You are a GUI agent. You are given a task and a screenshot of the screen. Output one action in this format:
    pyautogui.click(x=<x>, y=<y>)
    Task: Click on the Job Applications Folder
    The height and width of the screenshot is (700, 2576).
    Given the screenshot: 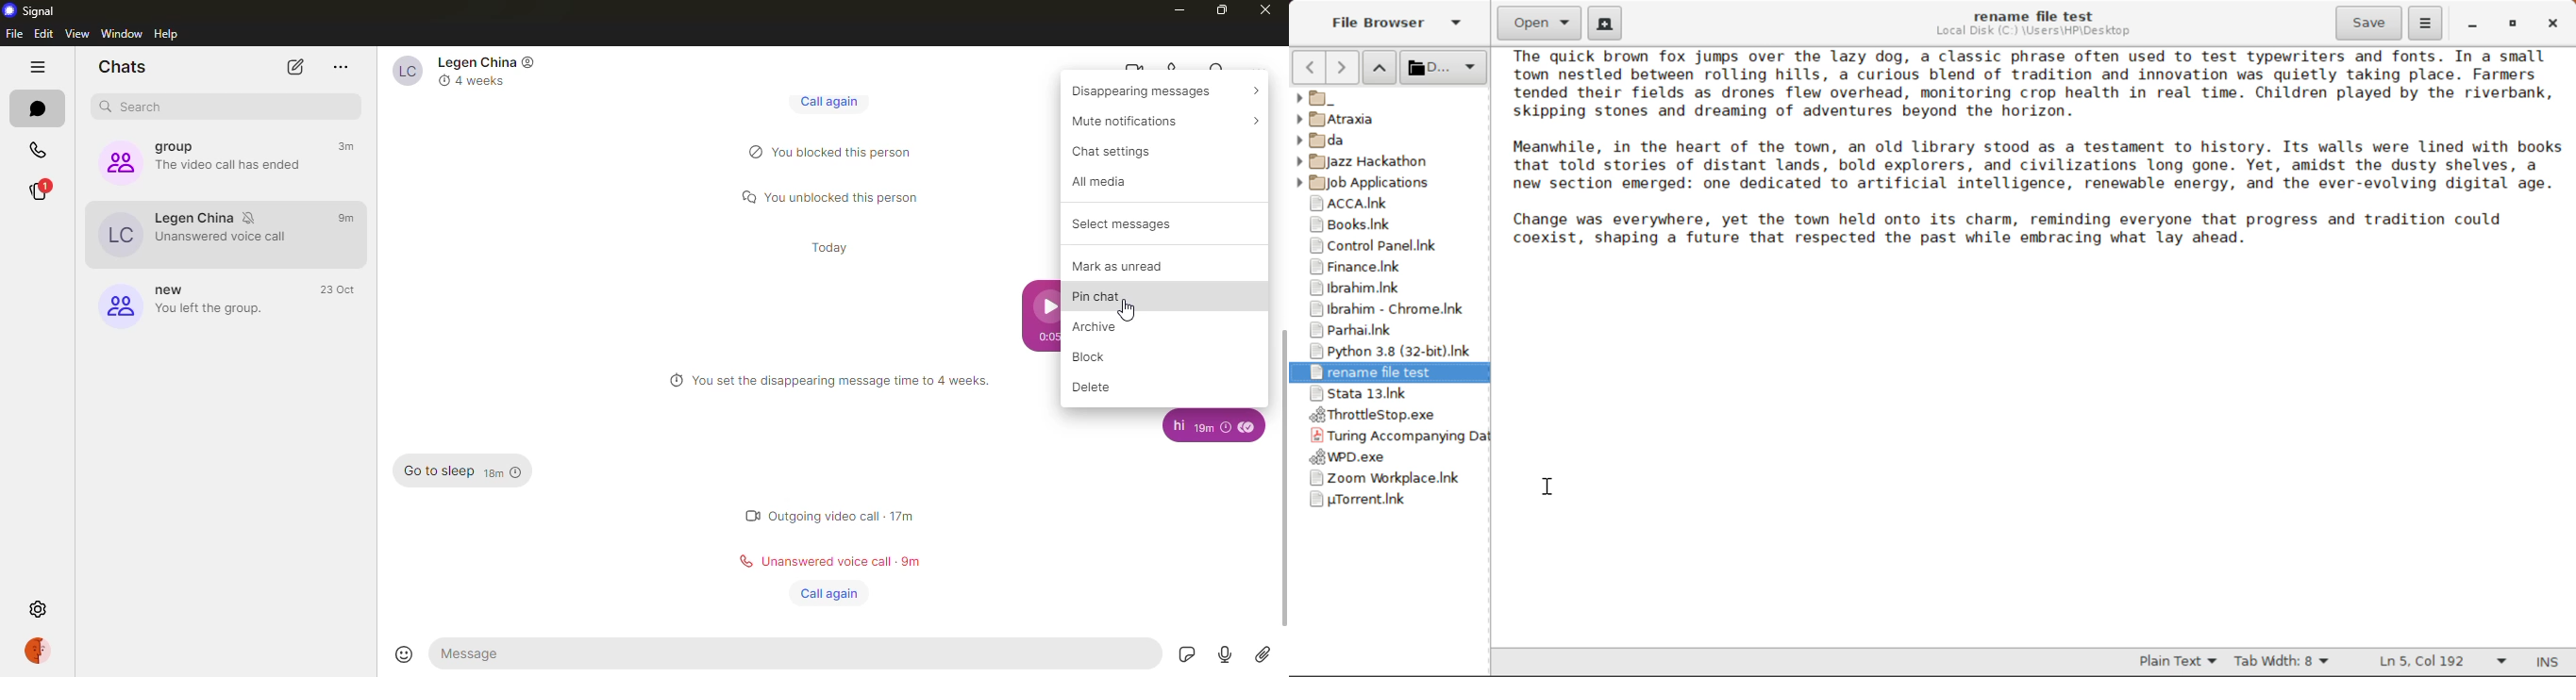 What is the action you would take?
    pyautogui.click(x=1380, y=185)
    